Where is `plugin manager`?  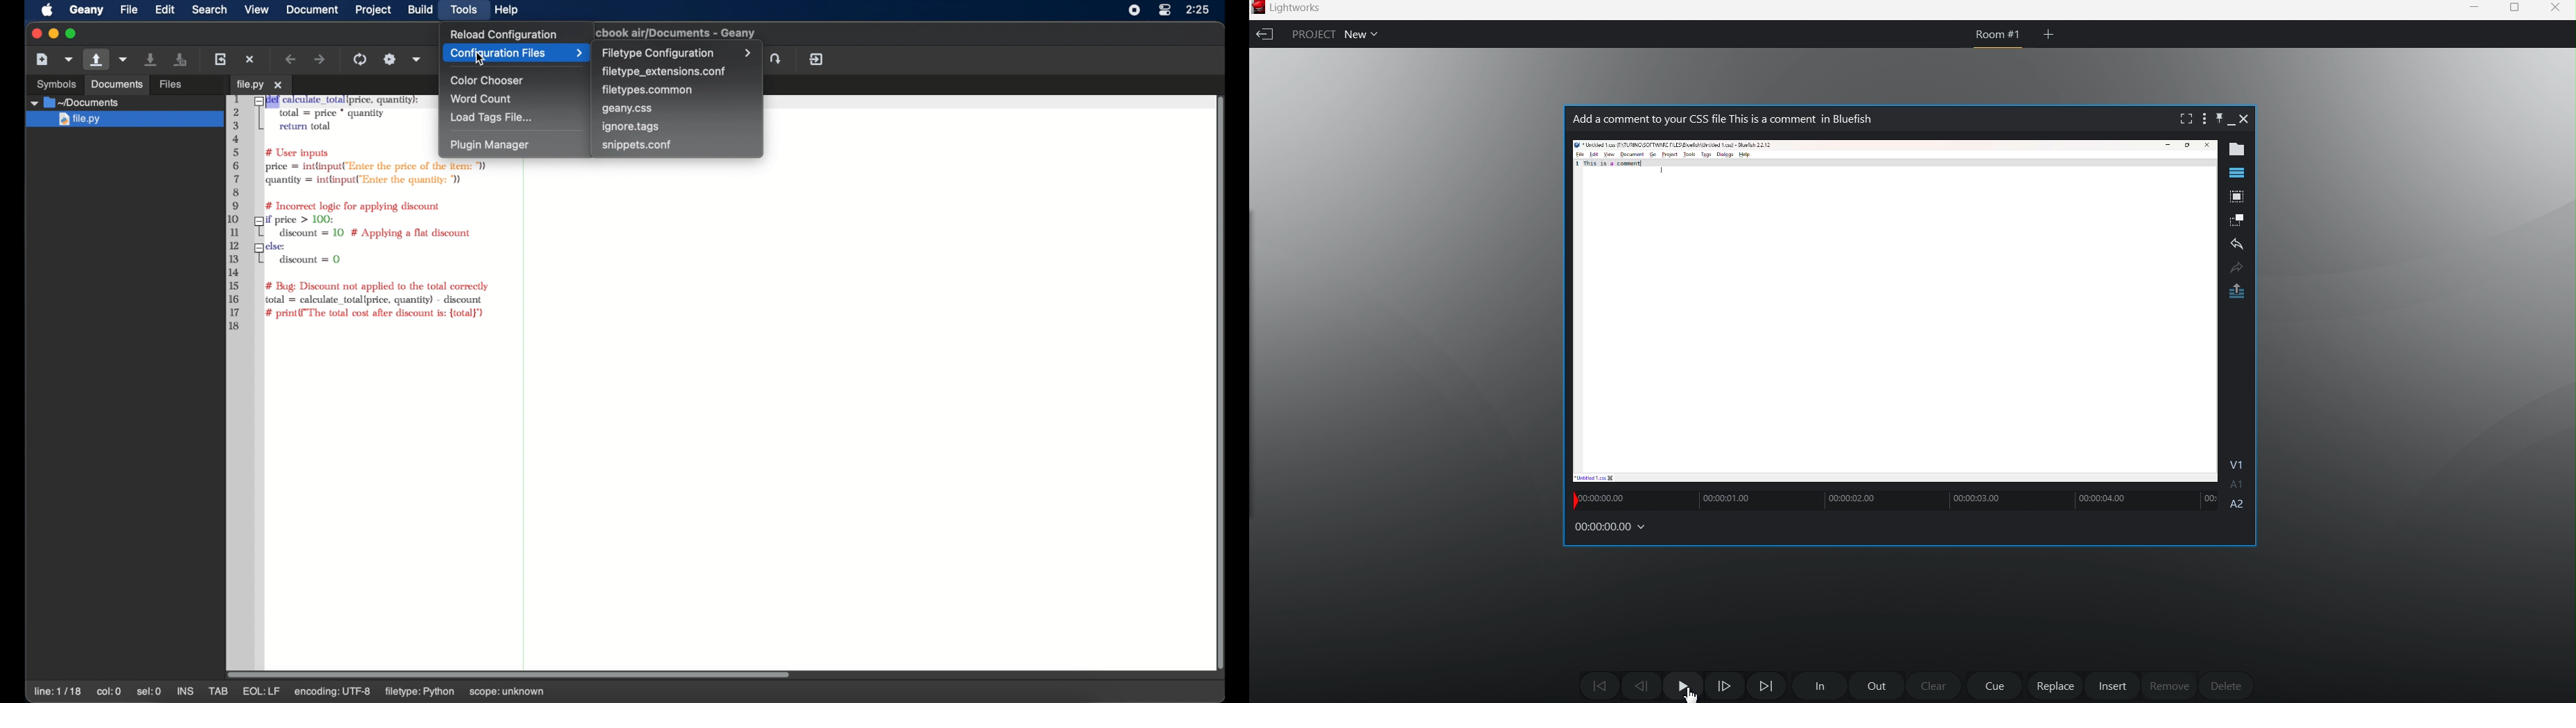 plugin manager is located at coordinates (489, 145).